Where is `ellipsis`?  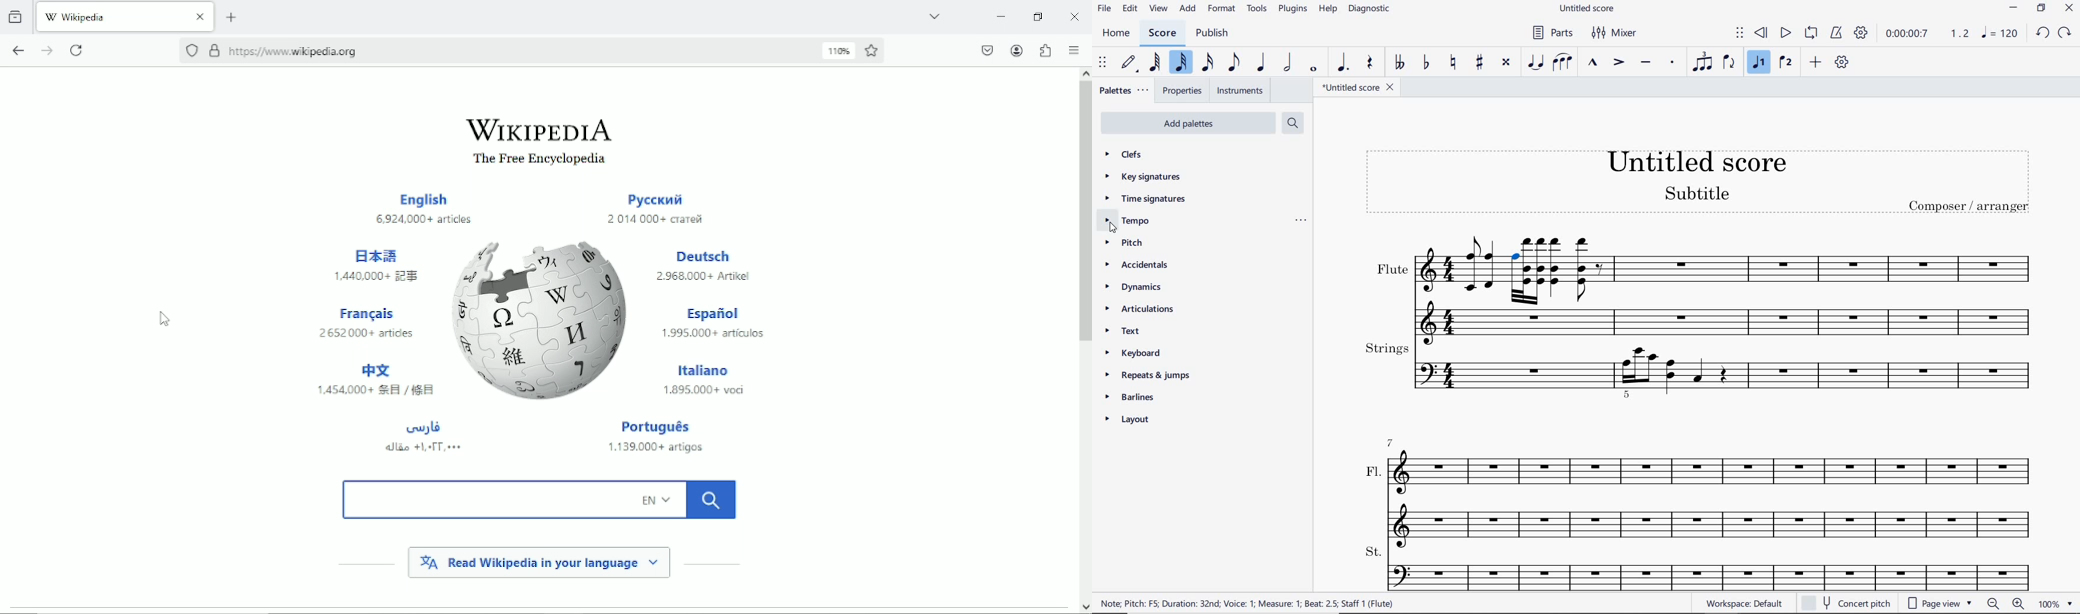 ellipsis is located at coordinates (1298, 218).